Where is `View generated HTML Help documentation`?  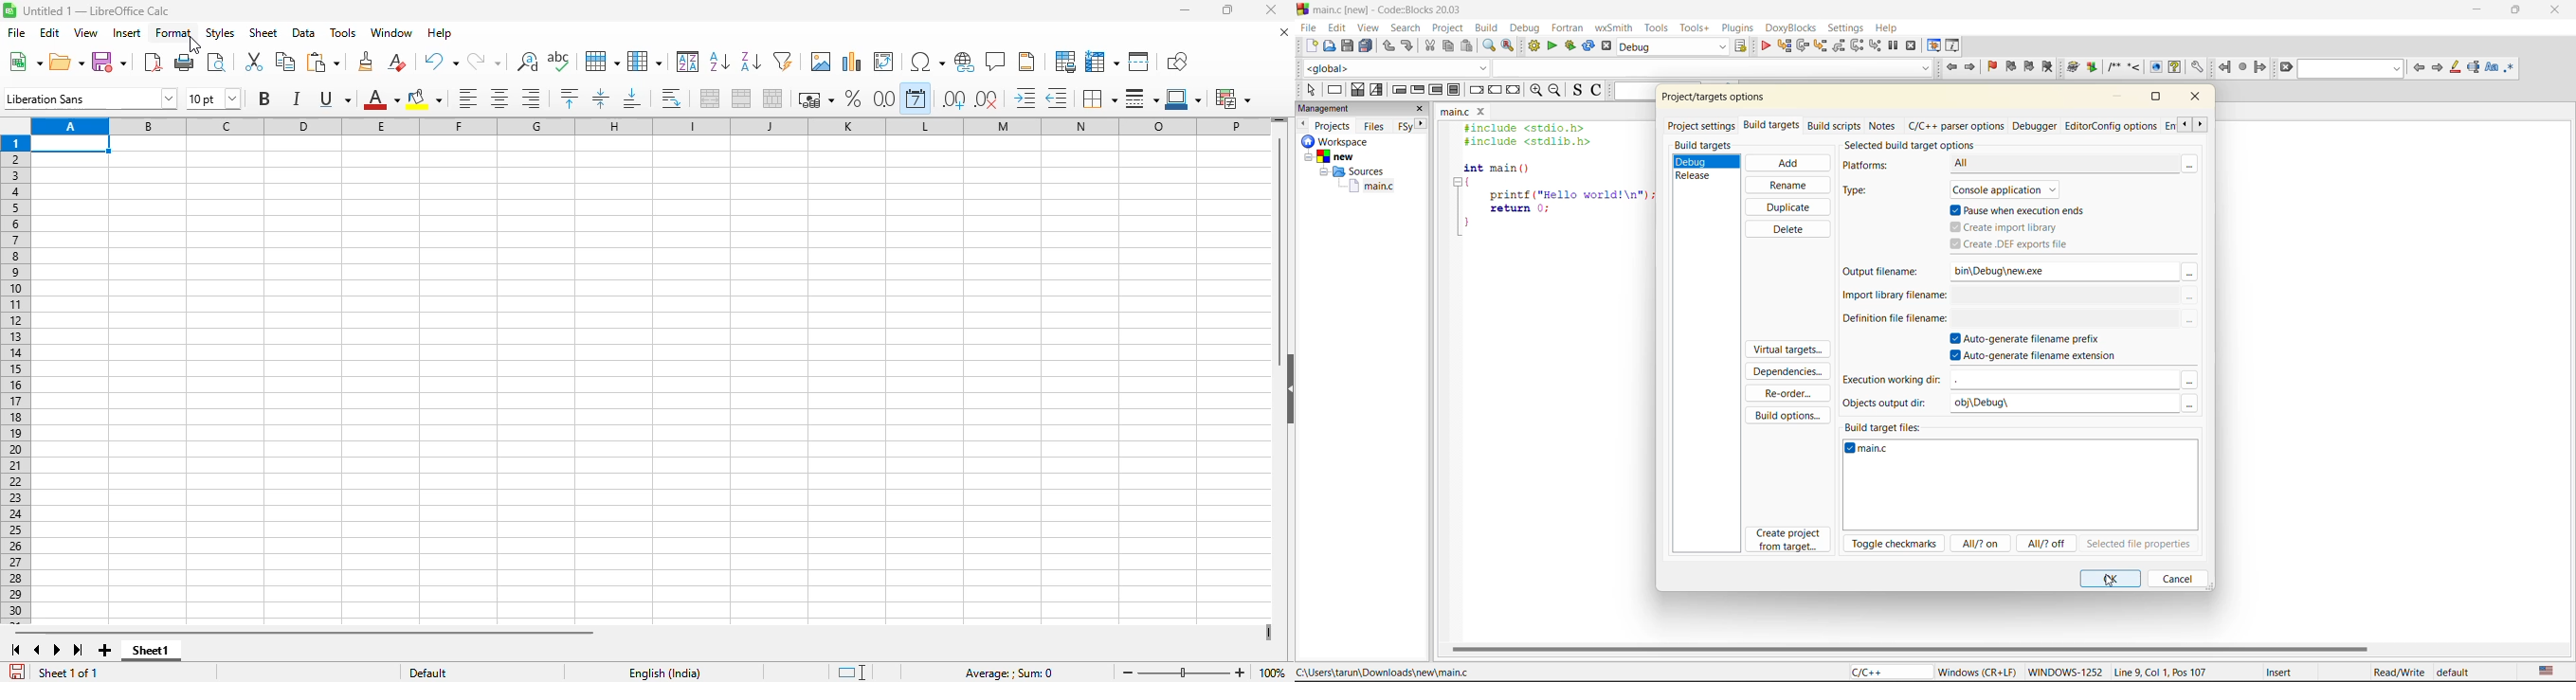 View generated HTML Help documentation is located at coordinates (2175, 66).